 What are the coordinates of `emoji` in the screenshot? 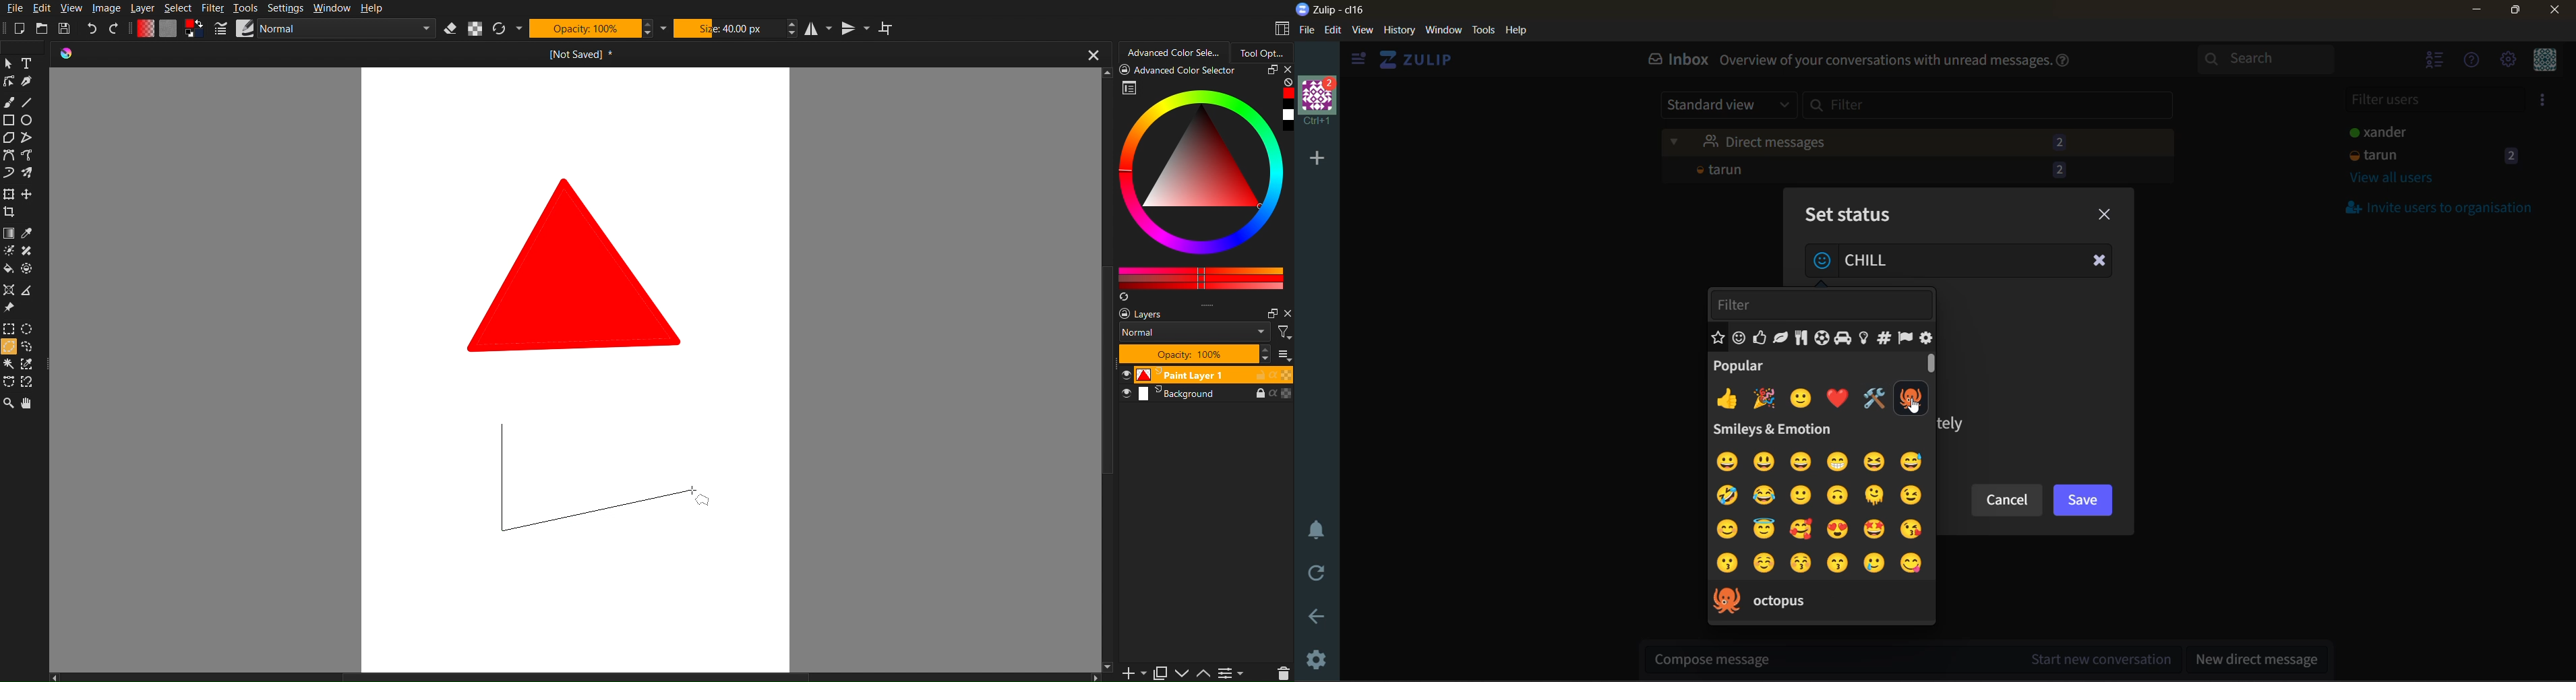 It's located at (1731, 400).